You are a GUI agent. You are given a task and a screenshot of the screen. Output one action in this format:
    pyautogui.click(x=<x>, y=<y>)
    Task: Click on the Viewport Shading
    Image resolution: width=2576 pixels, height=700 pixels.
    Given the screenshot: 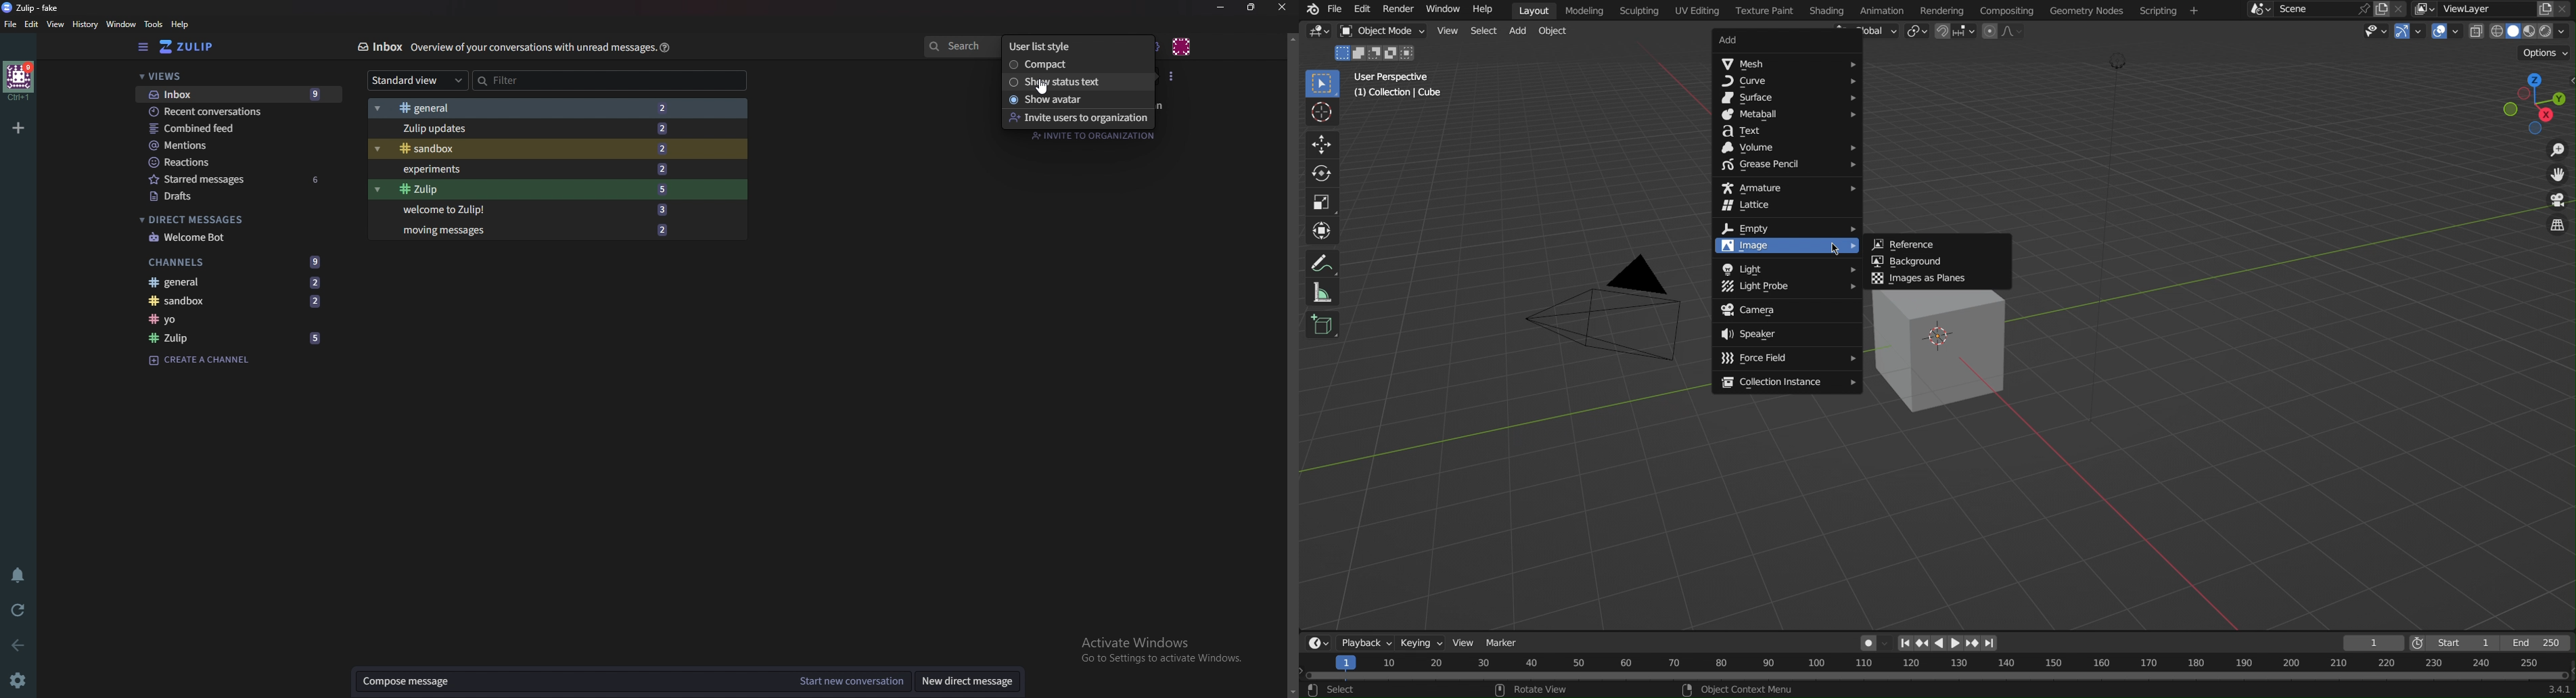 What is the action you would take?
    pyautogui.click(x=2522, y=31)
    